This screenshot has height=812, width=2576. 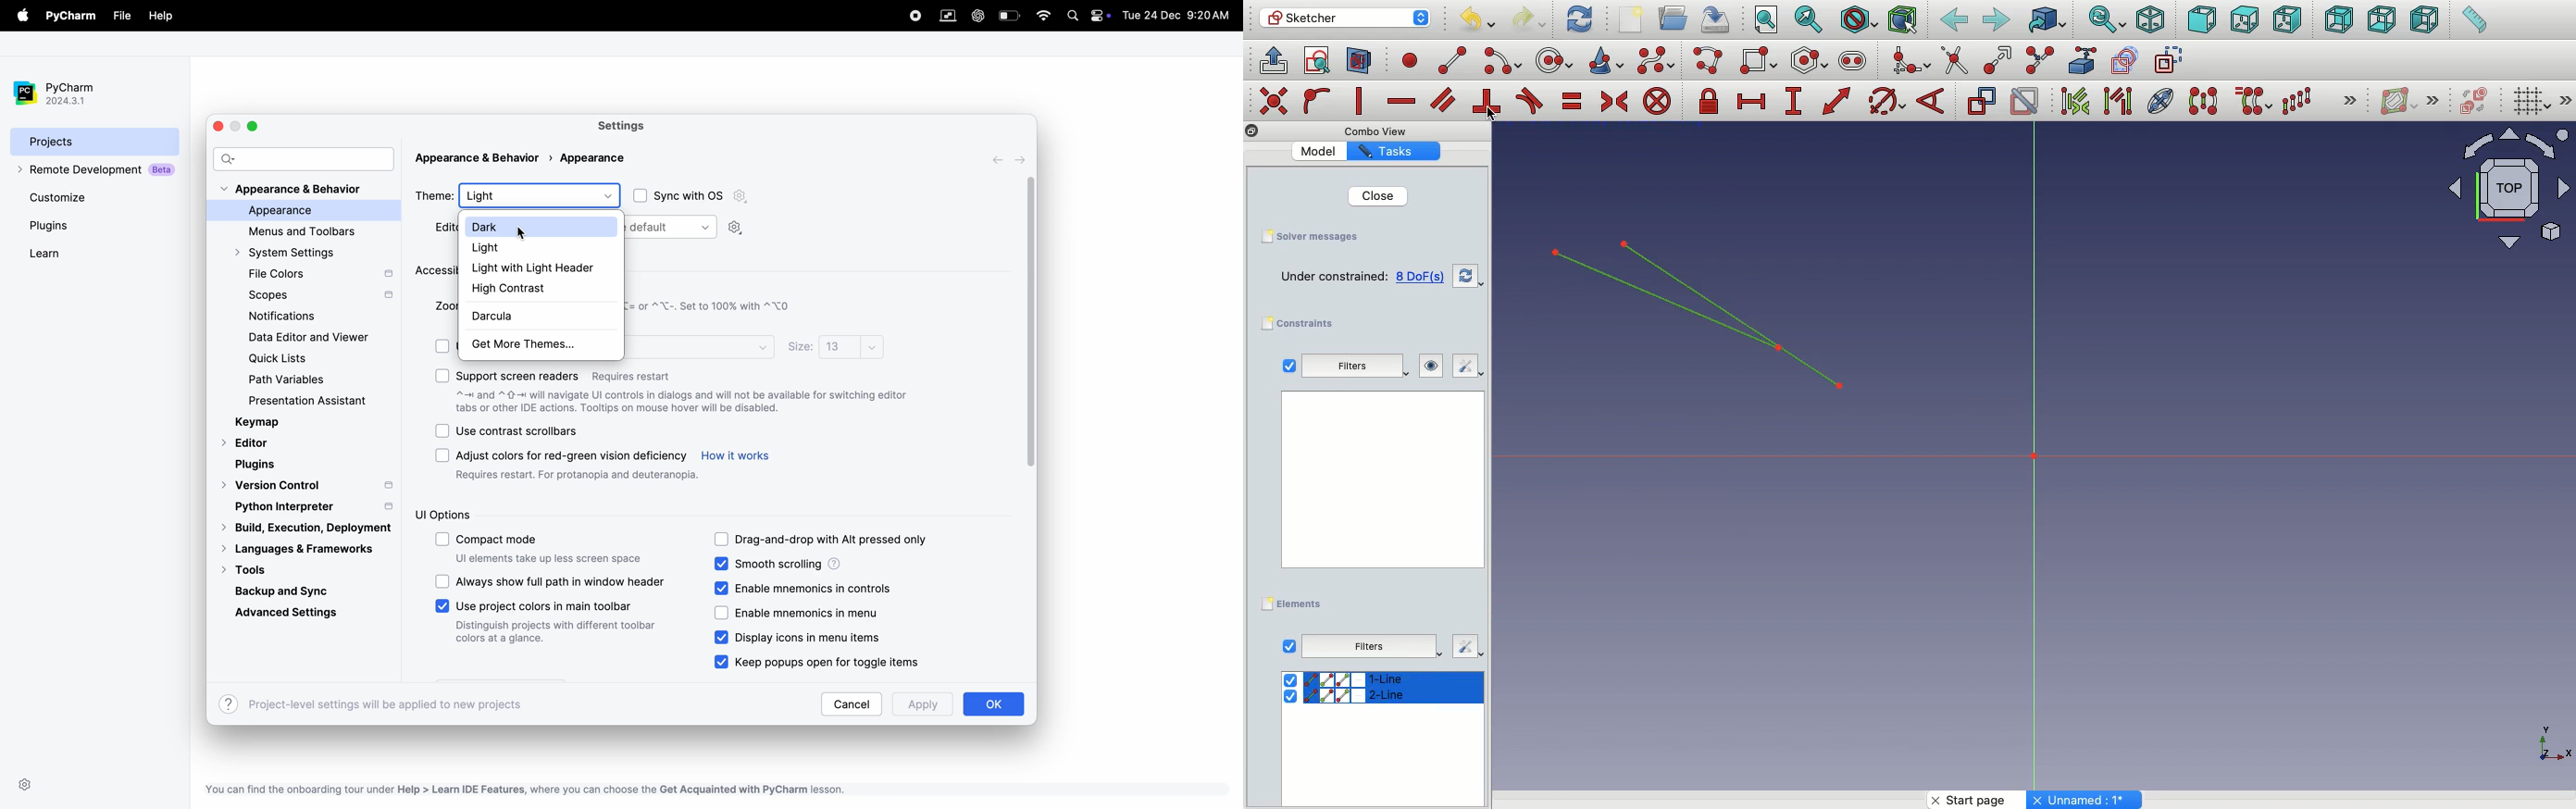 What do you see at coordinates (2162, 100) in the screenshot?
I see `Internal geometry` at bounding box center [2162, 100].